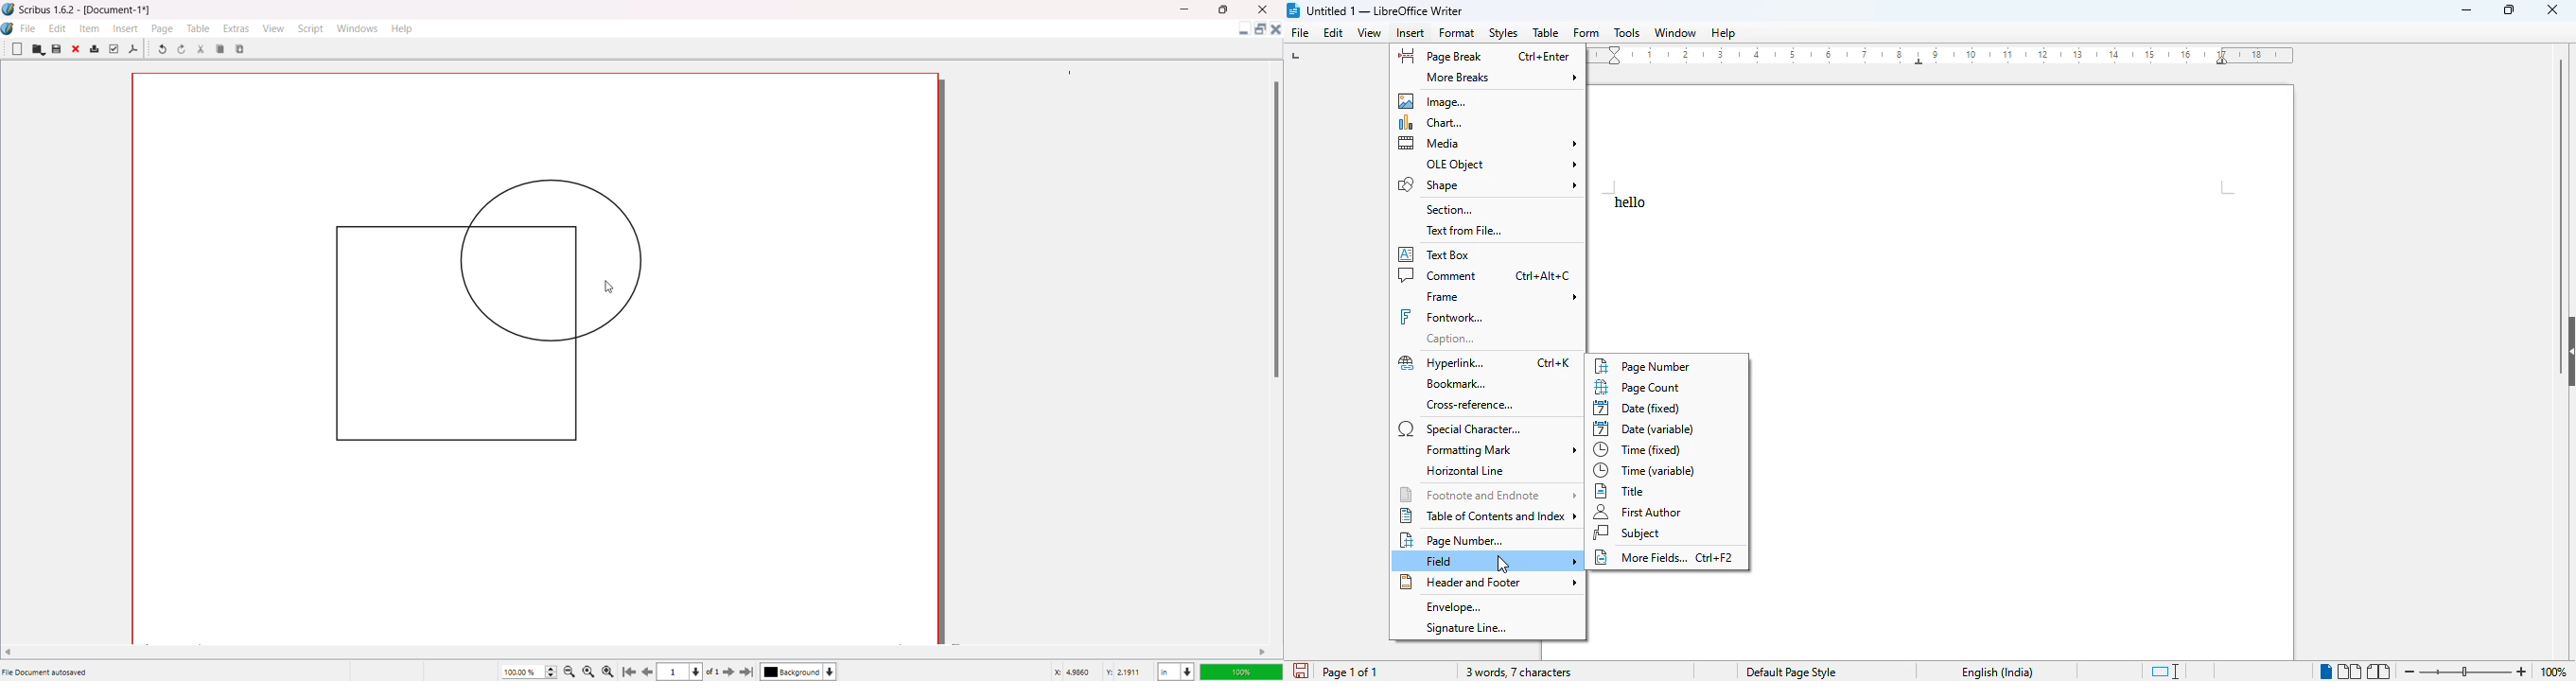  What do you see at coordinates (77, 50) in the screenshot?
I see `Close` at bounding box center [77, 50].